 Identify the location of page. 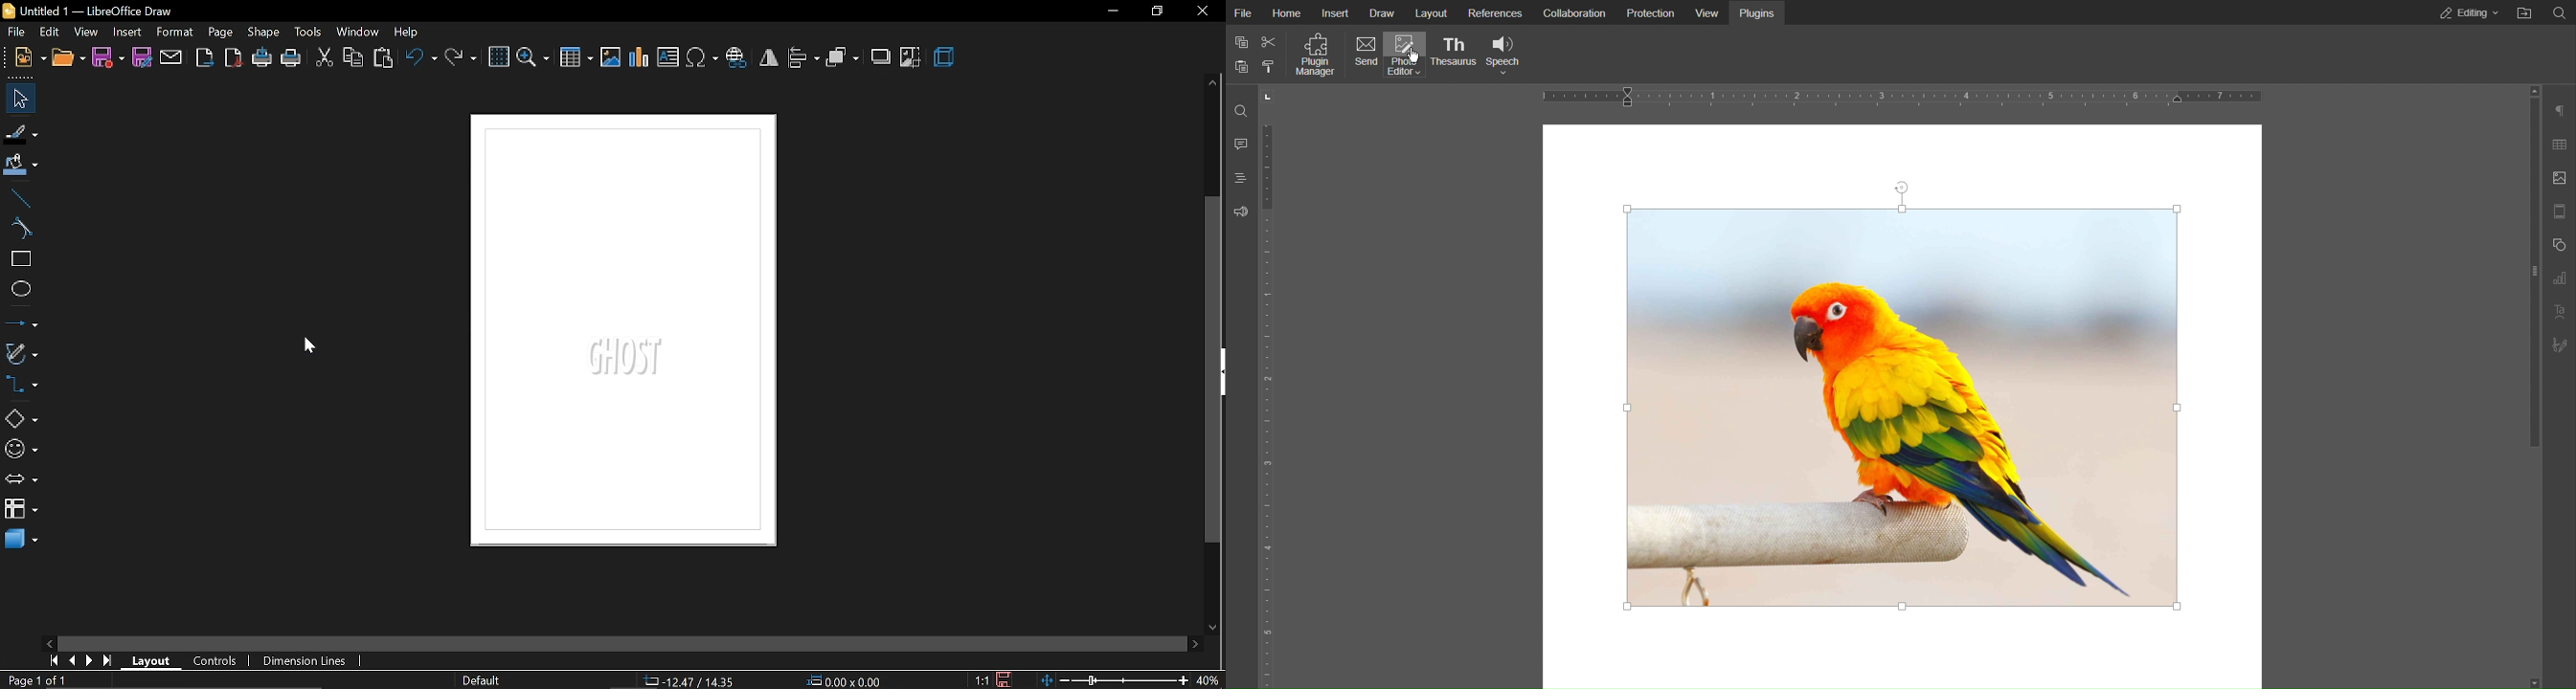
(220, 33).